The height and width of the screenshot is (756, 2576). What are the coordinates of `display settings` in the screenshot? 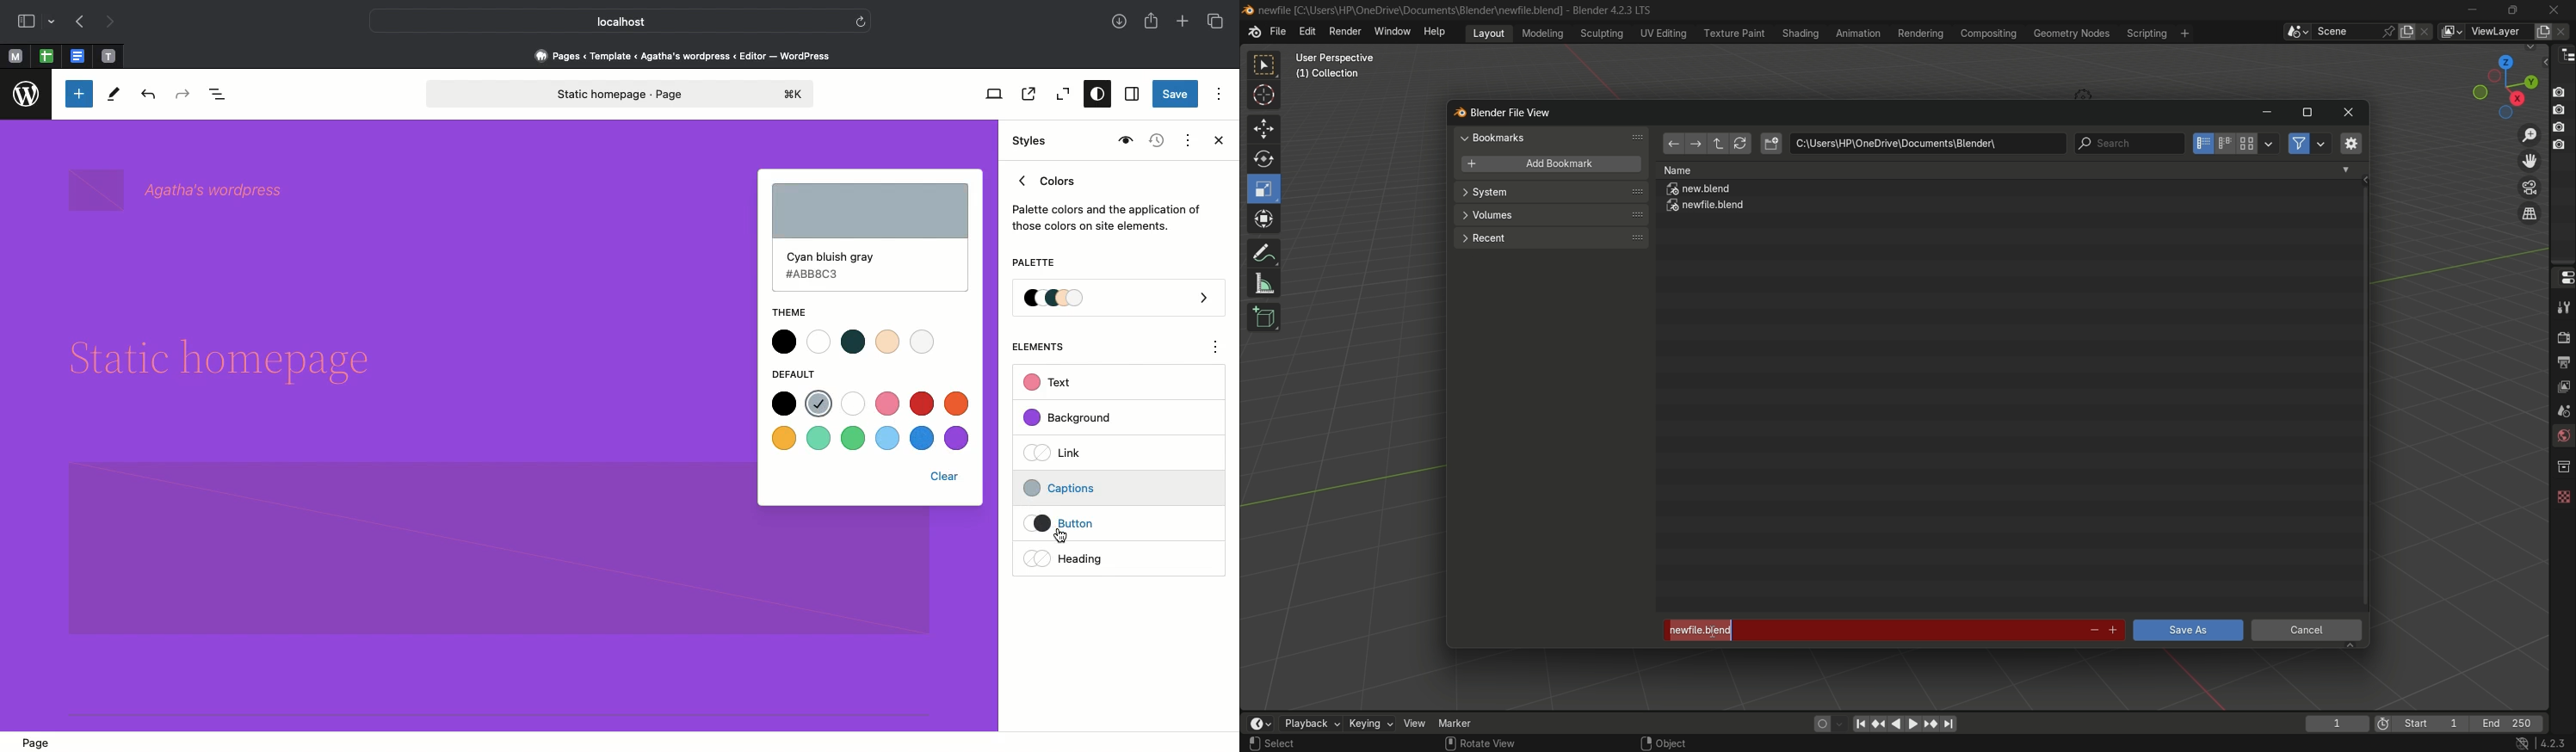 It's located at (2270, 142).